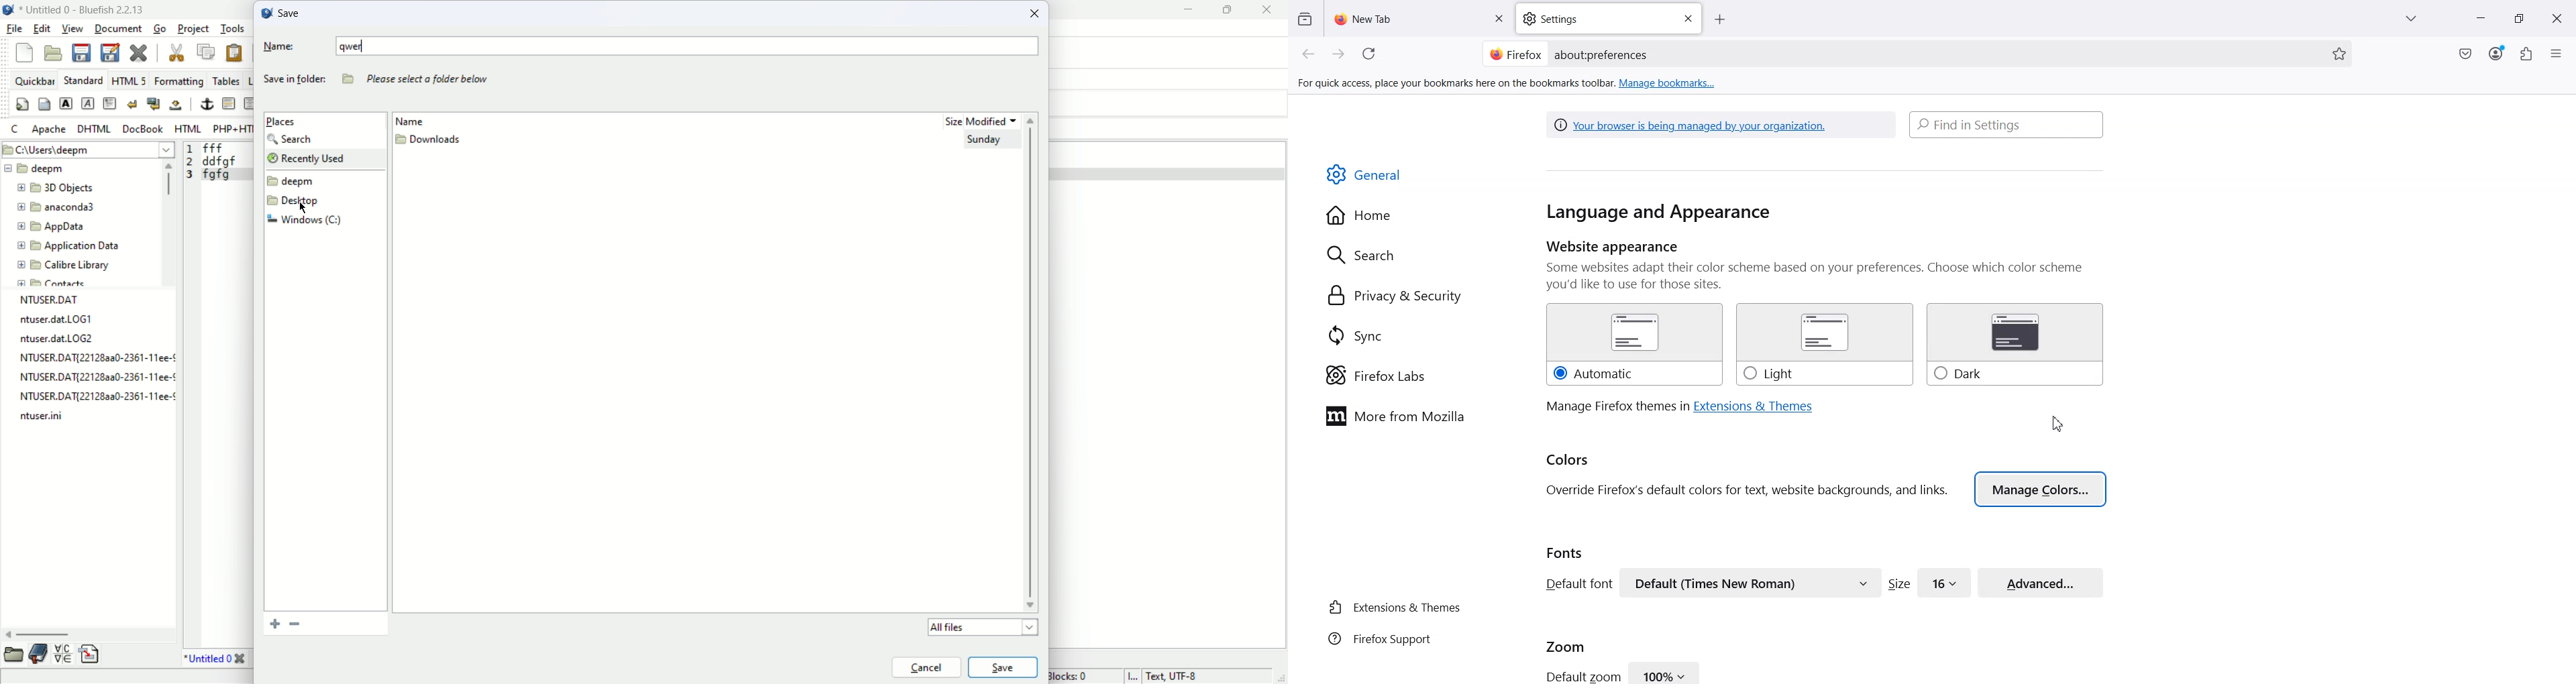 The height and width of the screenshot is (700, 2576). I want to click on horizontal rule, so click(227, 104).